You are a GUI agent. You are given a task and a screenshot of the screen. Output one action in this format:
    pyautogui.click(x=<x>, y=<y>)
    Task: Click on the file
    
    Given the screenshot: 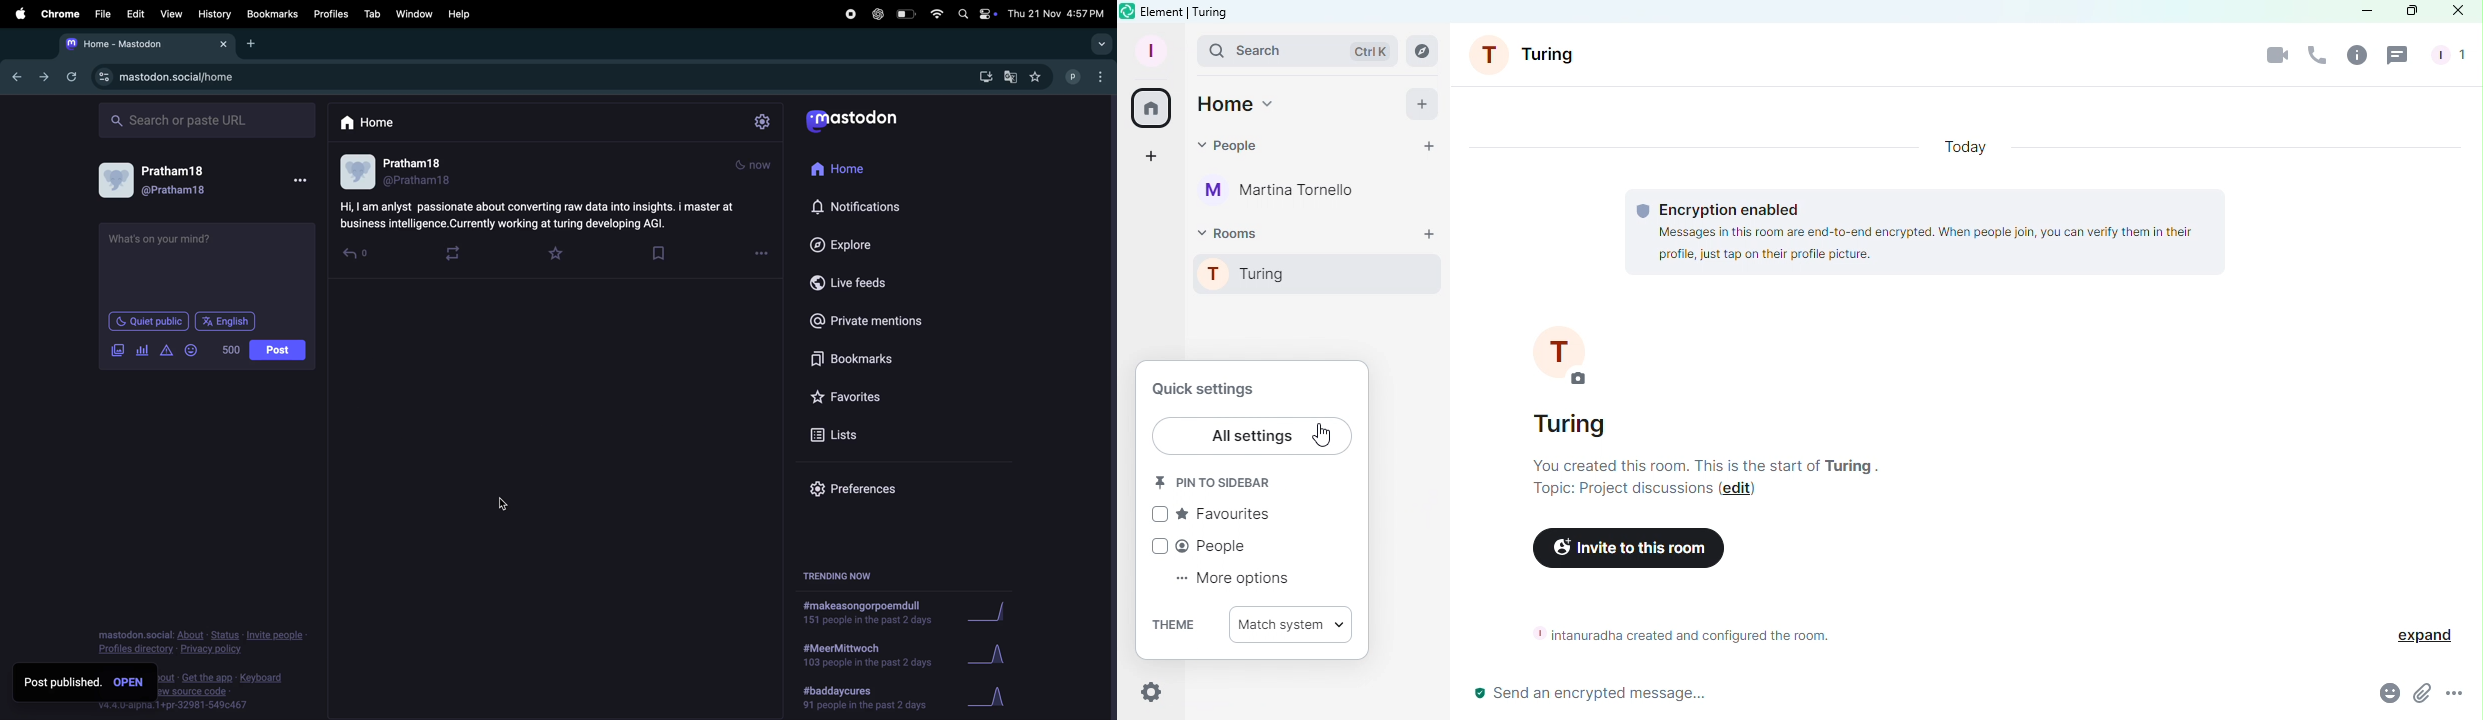 What is the action you would take?
    pyautogui.click(x=100, y=14)
    